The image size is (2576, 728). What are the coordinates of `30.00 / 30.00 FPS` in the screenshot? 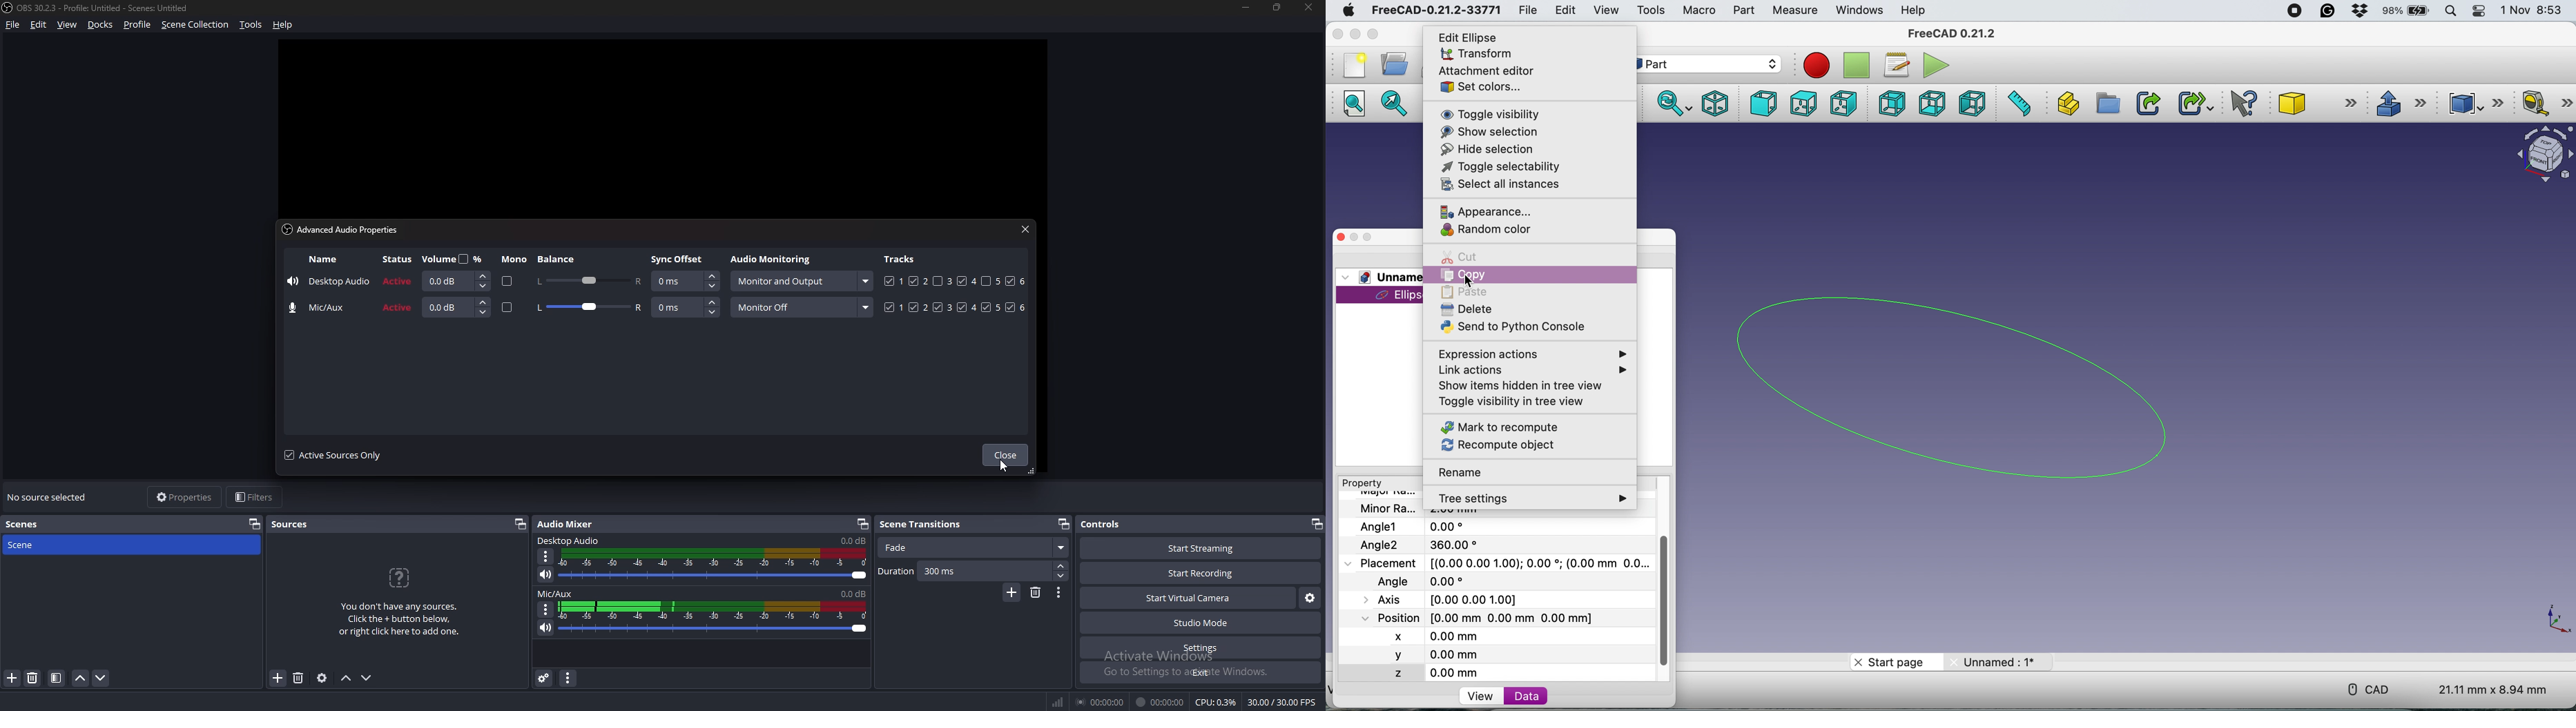 It's located at (1281, 702).